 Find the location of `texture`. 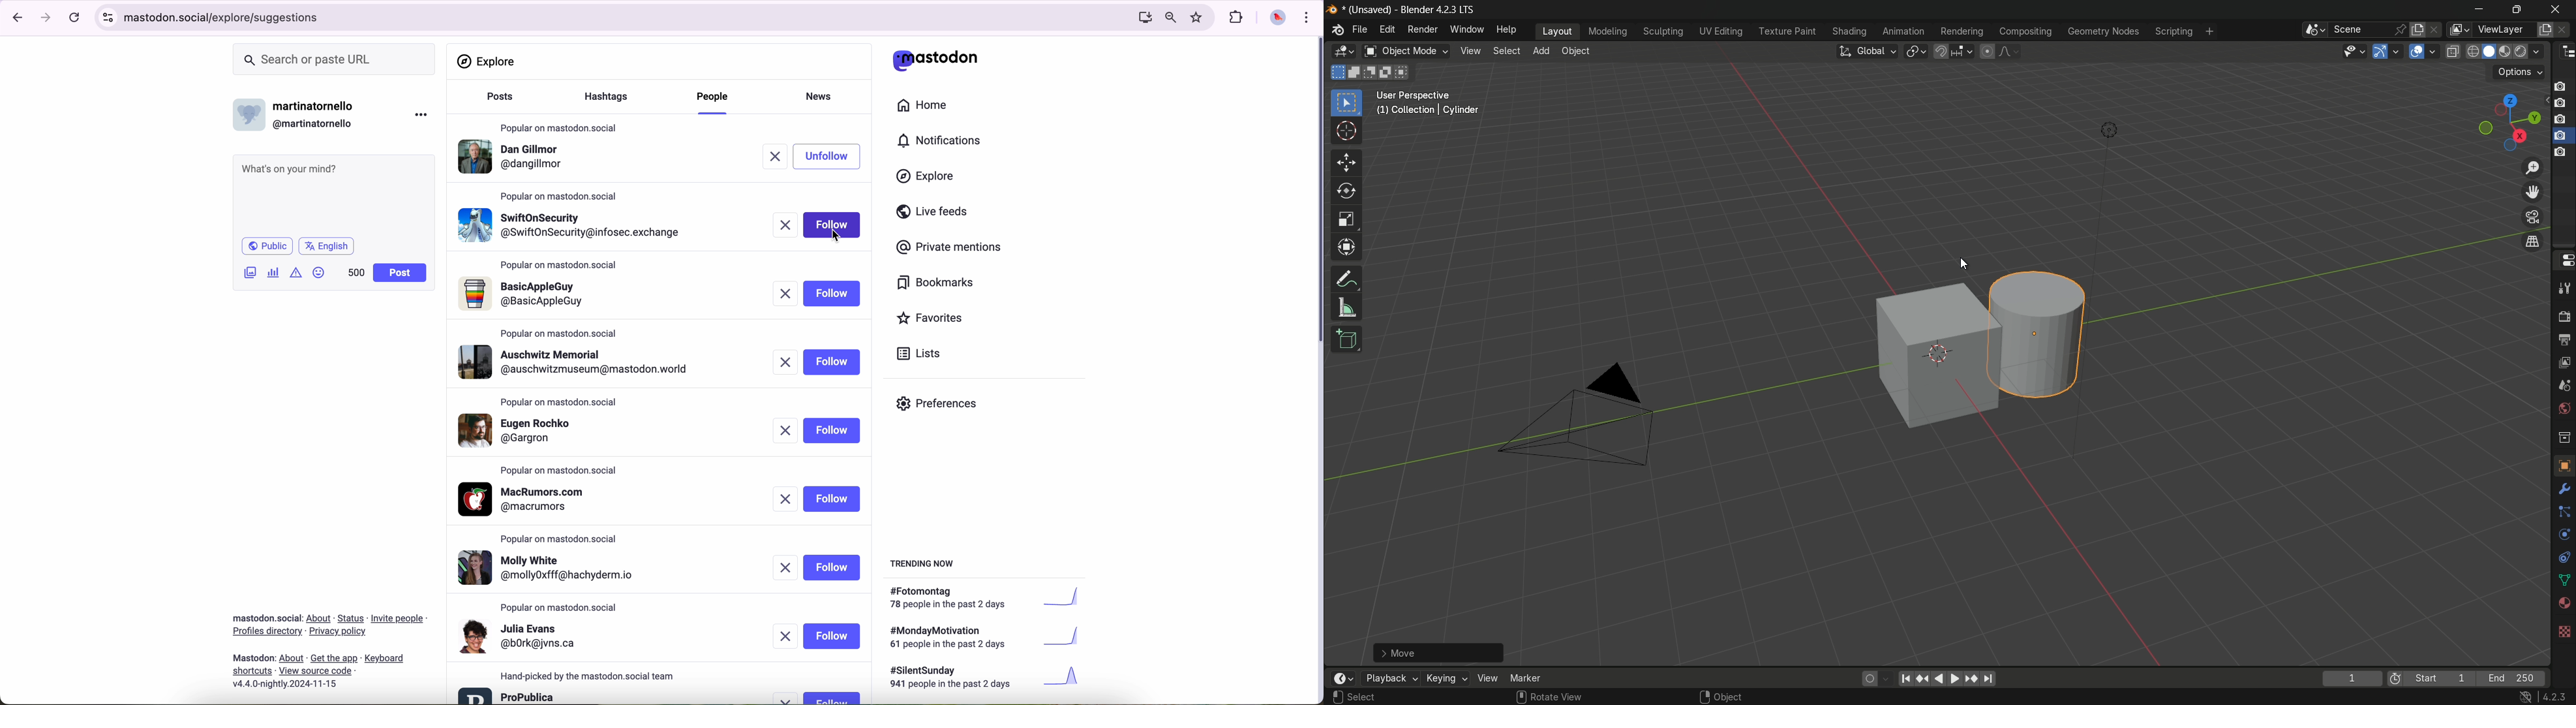

texture is located at coordinates (2563, 465).